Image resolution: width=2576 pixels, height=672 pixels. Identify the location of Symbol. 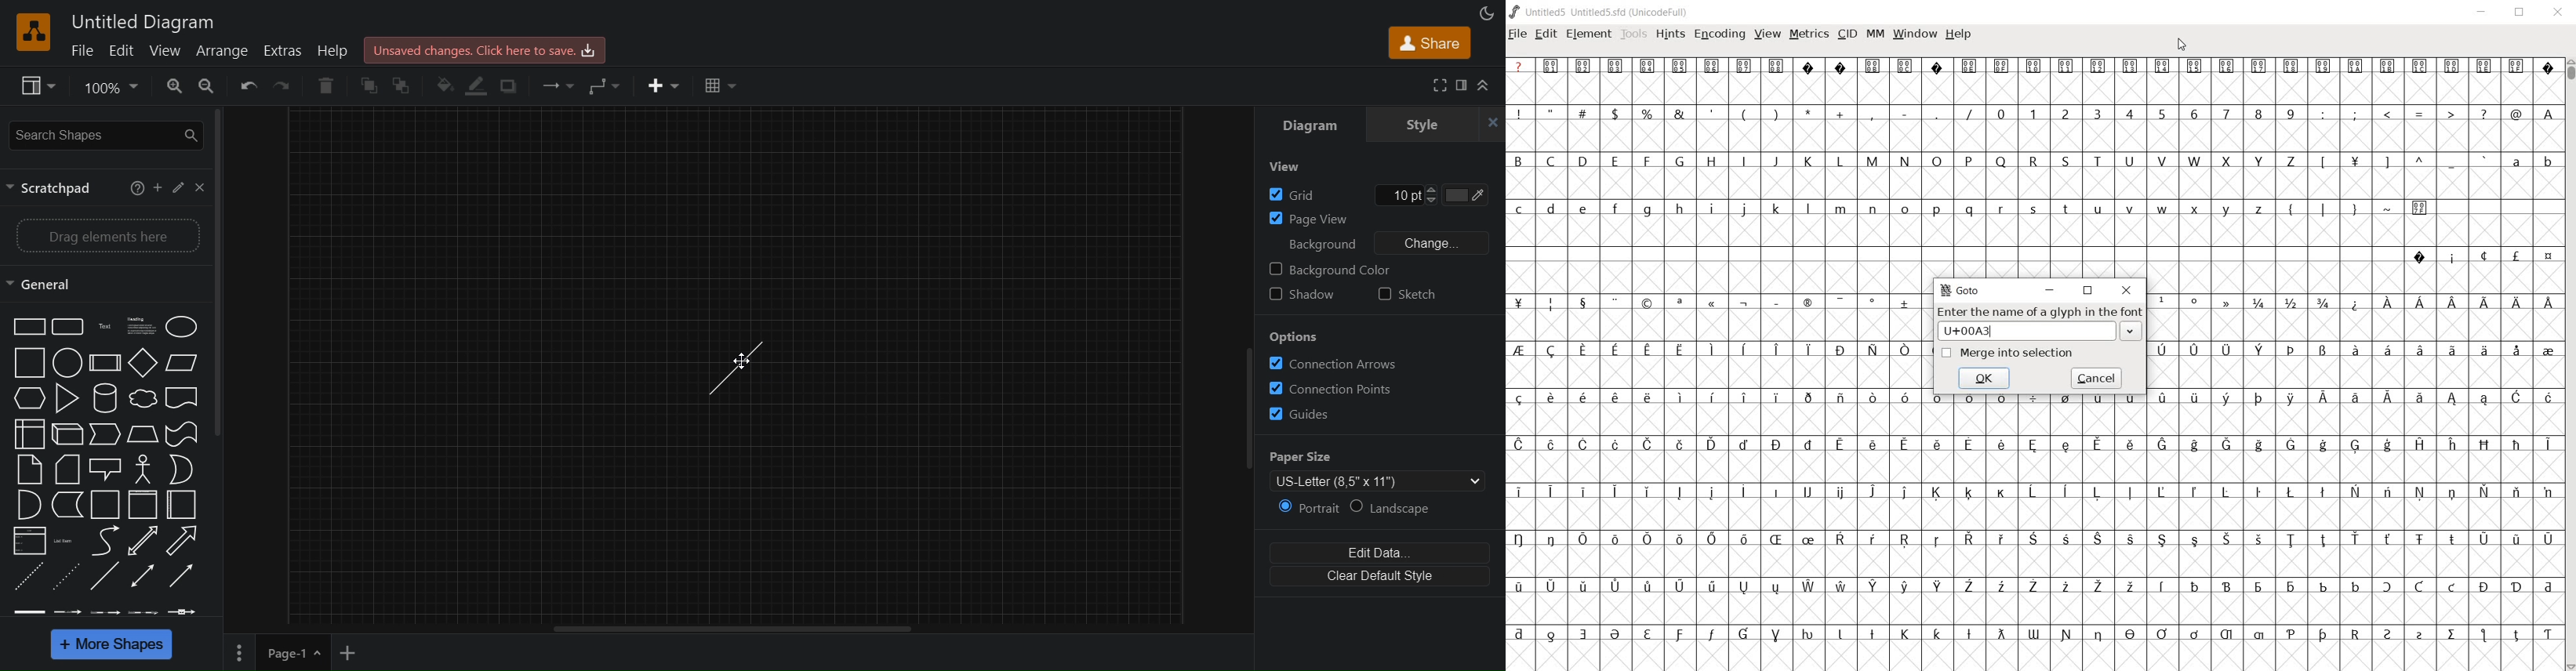
(2547, 633).